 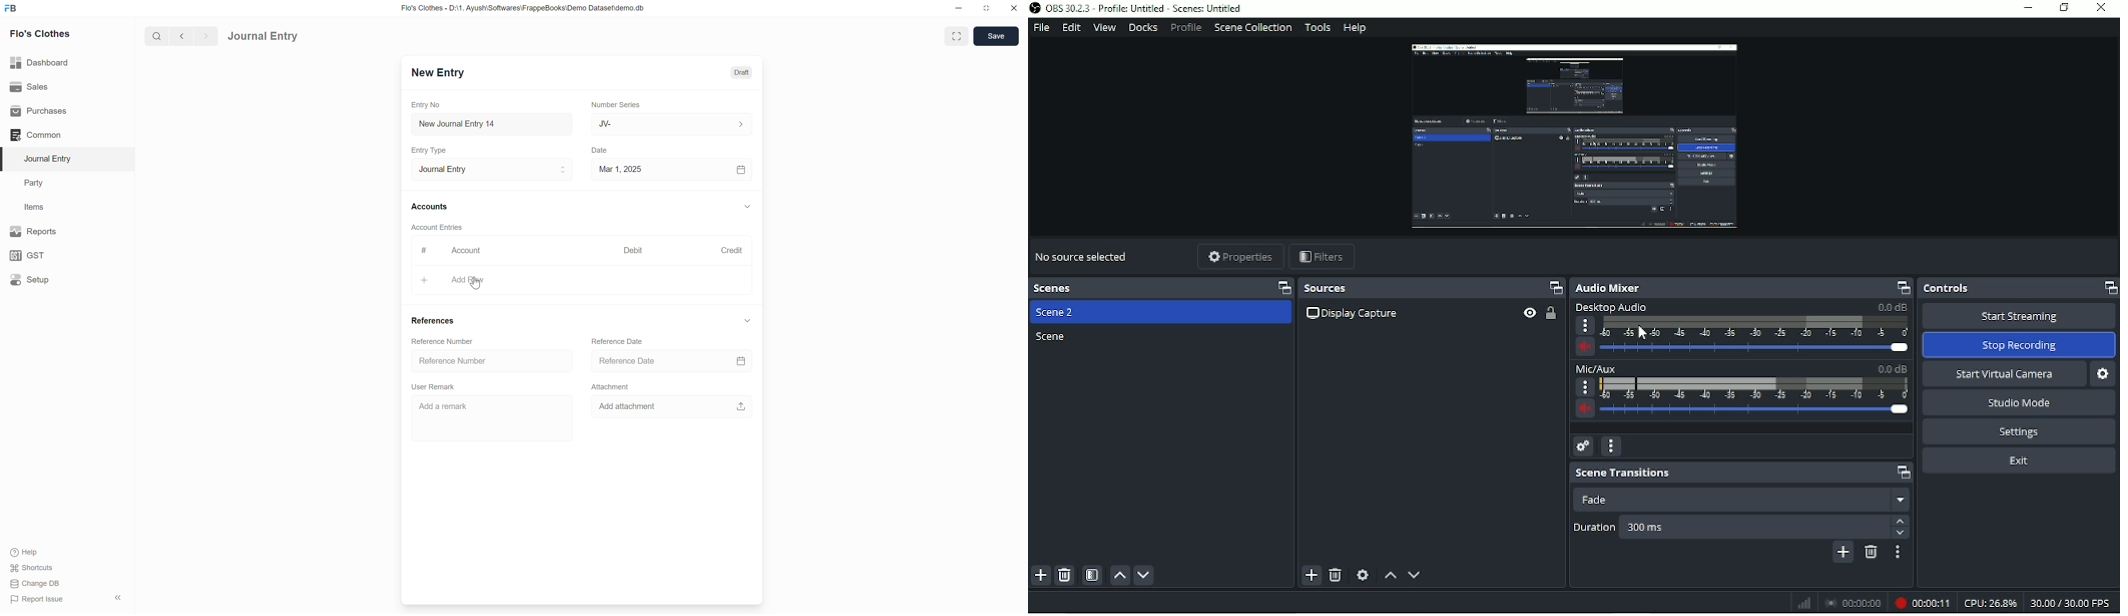 I want to click on Video title, so click(x=1089, y=256).